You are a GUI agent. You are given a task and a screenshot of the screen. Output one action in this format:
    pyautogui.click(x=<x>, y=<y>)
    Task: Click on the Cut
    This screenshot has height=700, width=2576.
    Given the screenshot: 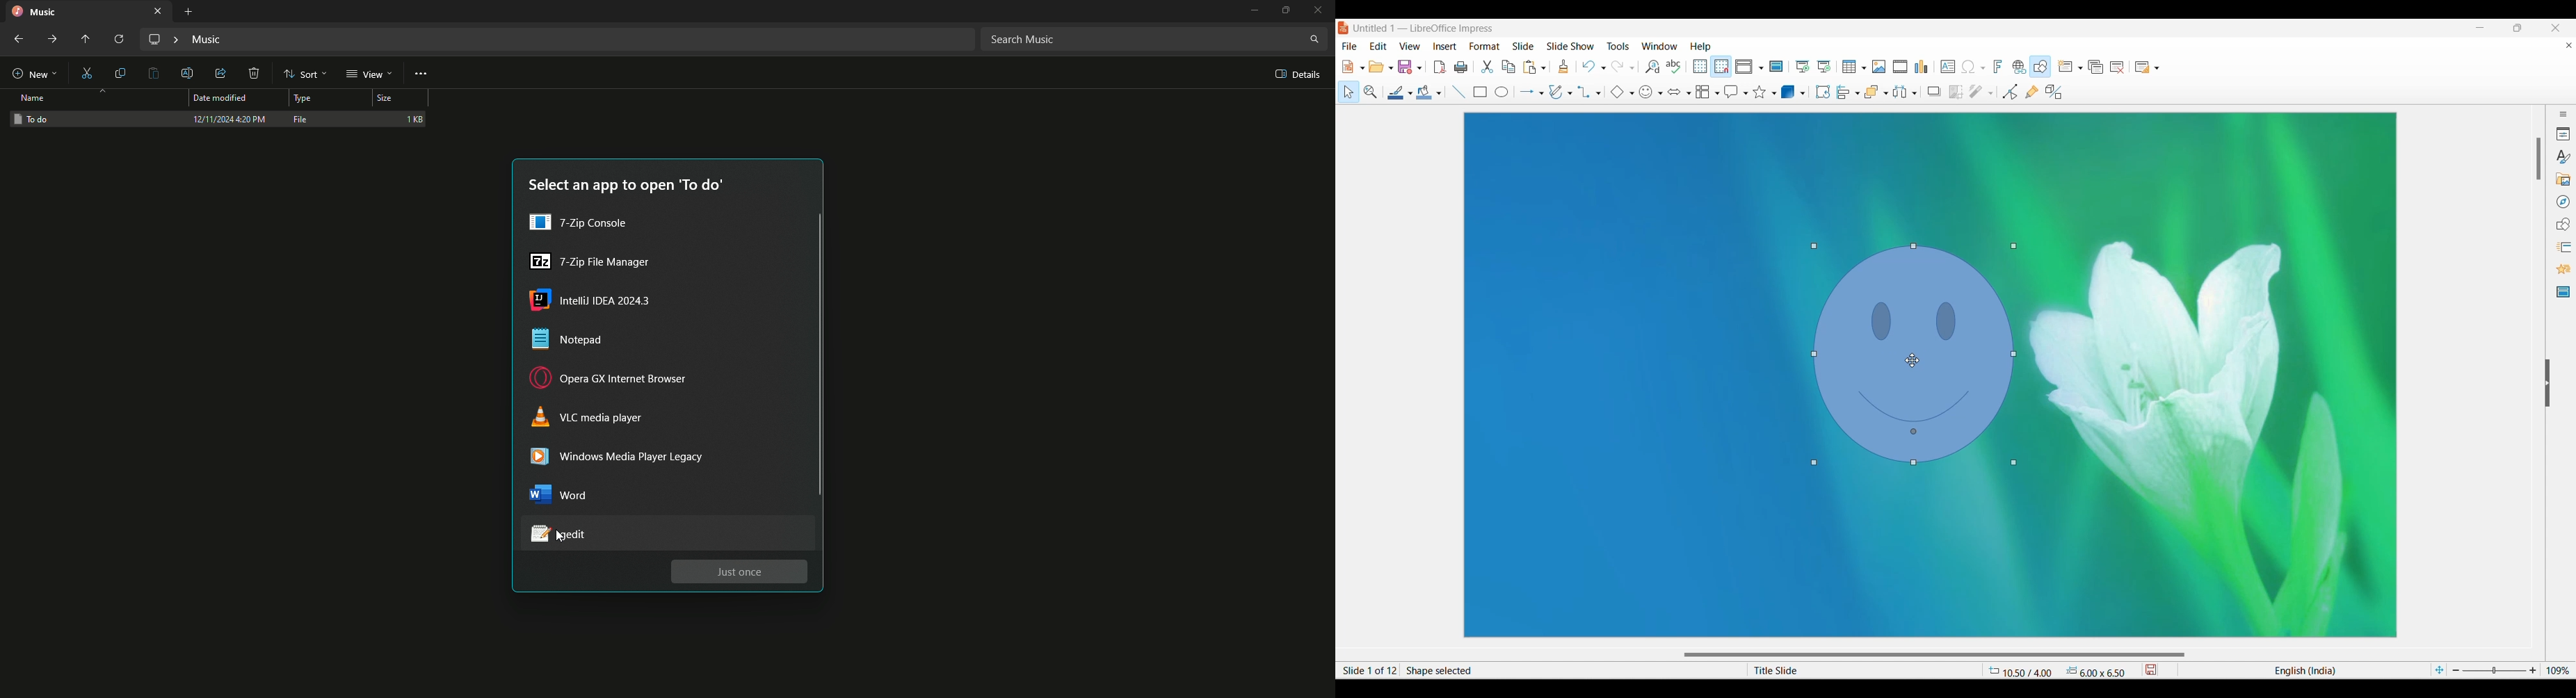 What is the action you would take?
    pyautogui.click(x=1487, y=67)
    